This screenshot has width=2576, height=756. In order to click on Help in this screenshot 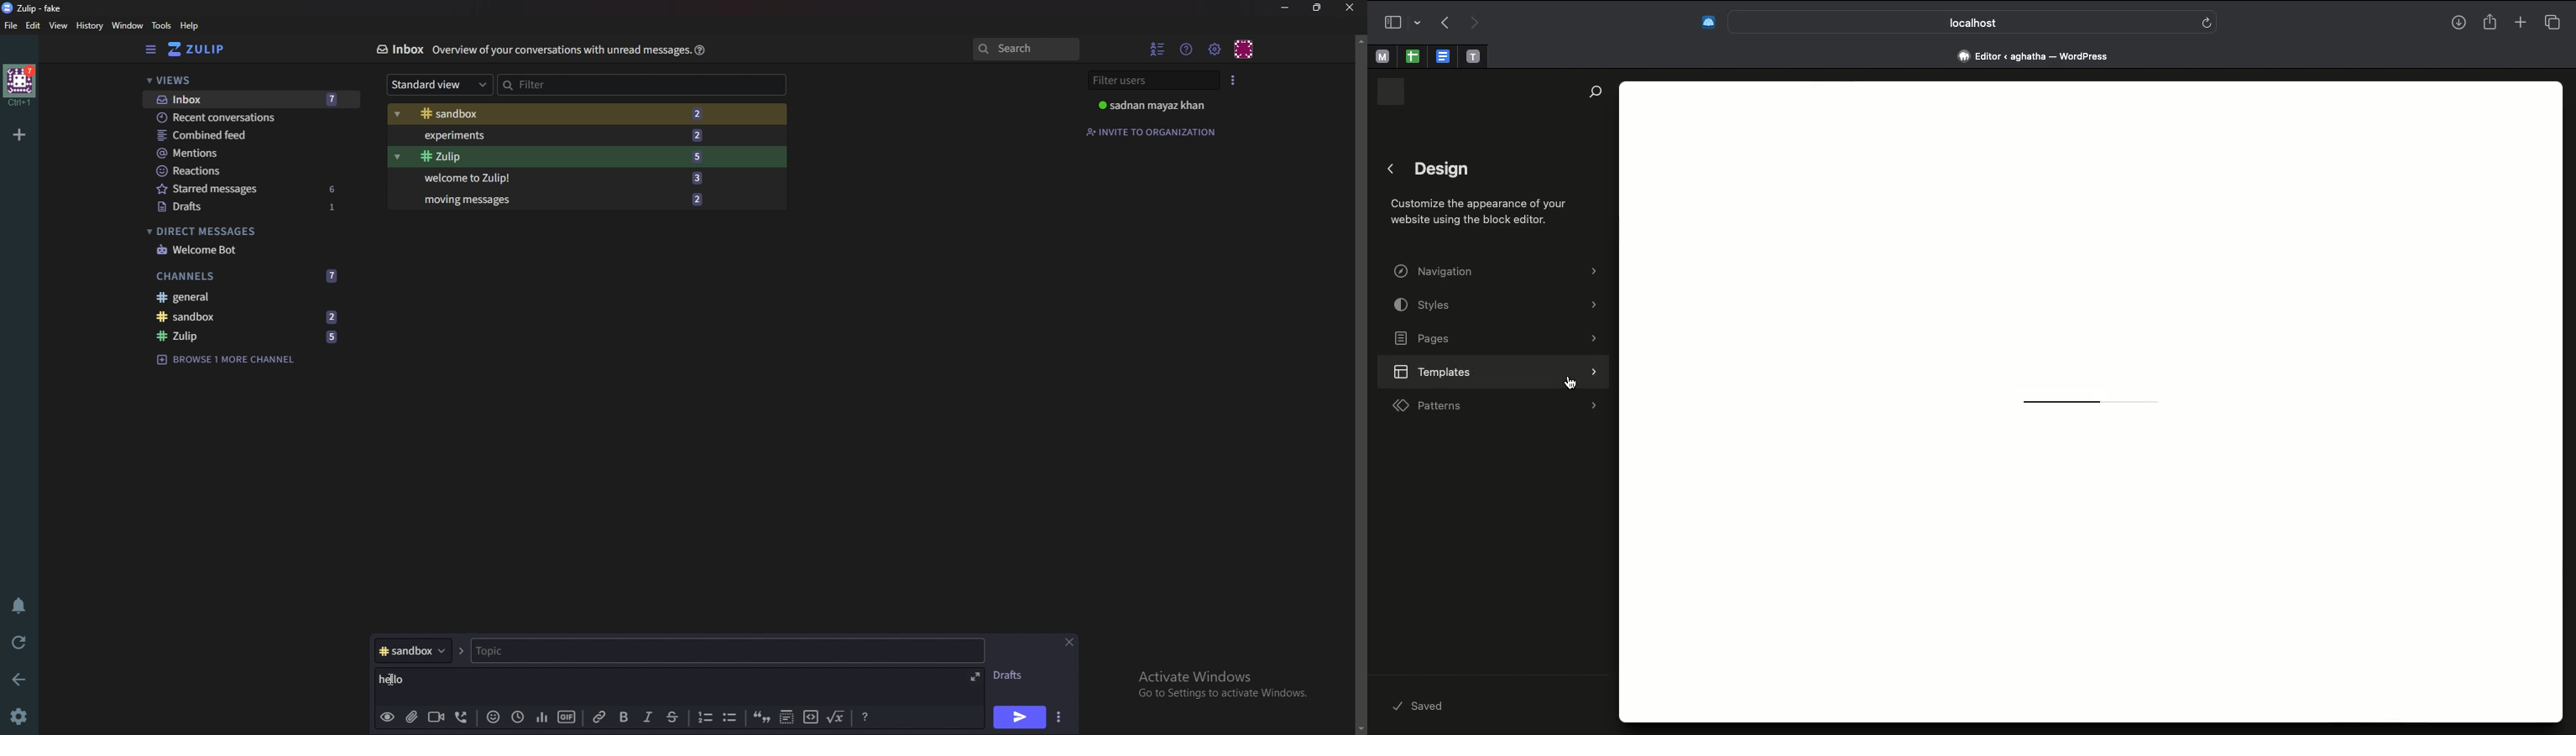, I will do `click(699, 50)`.